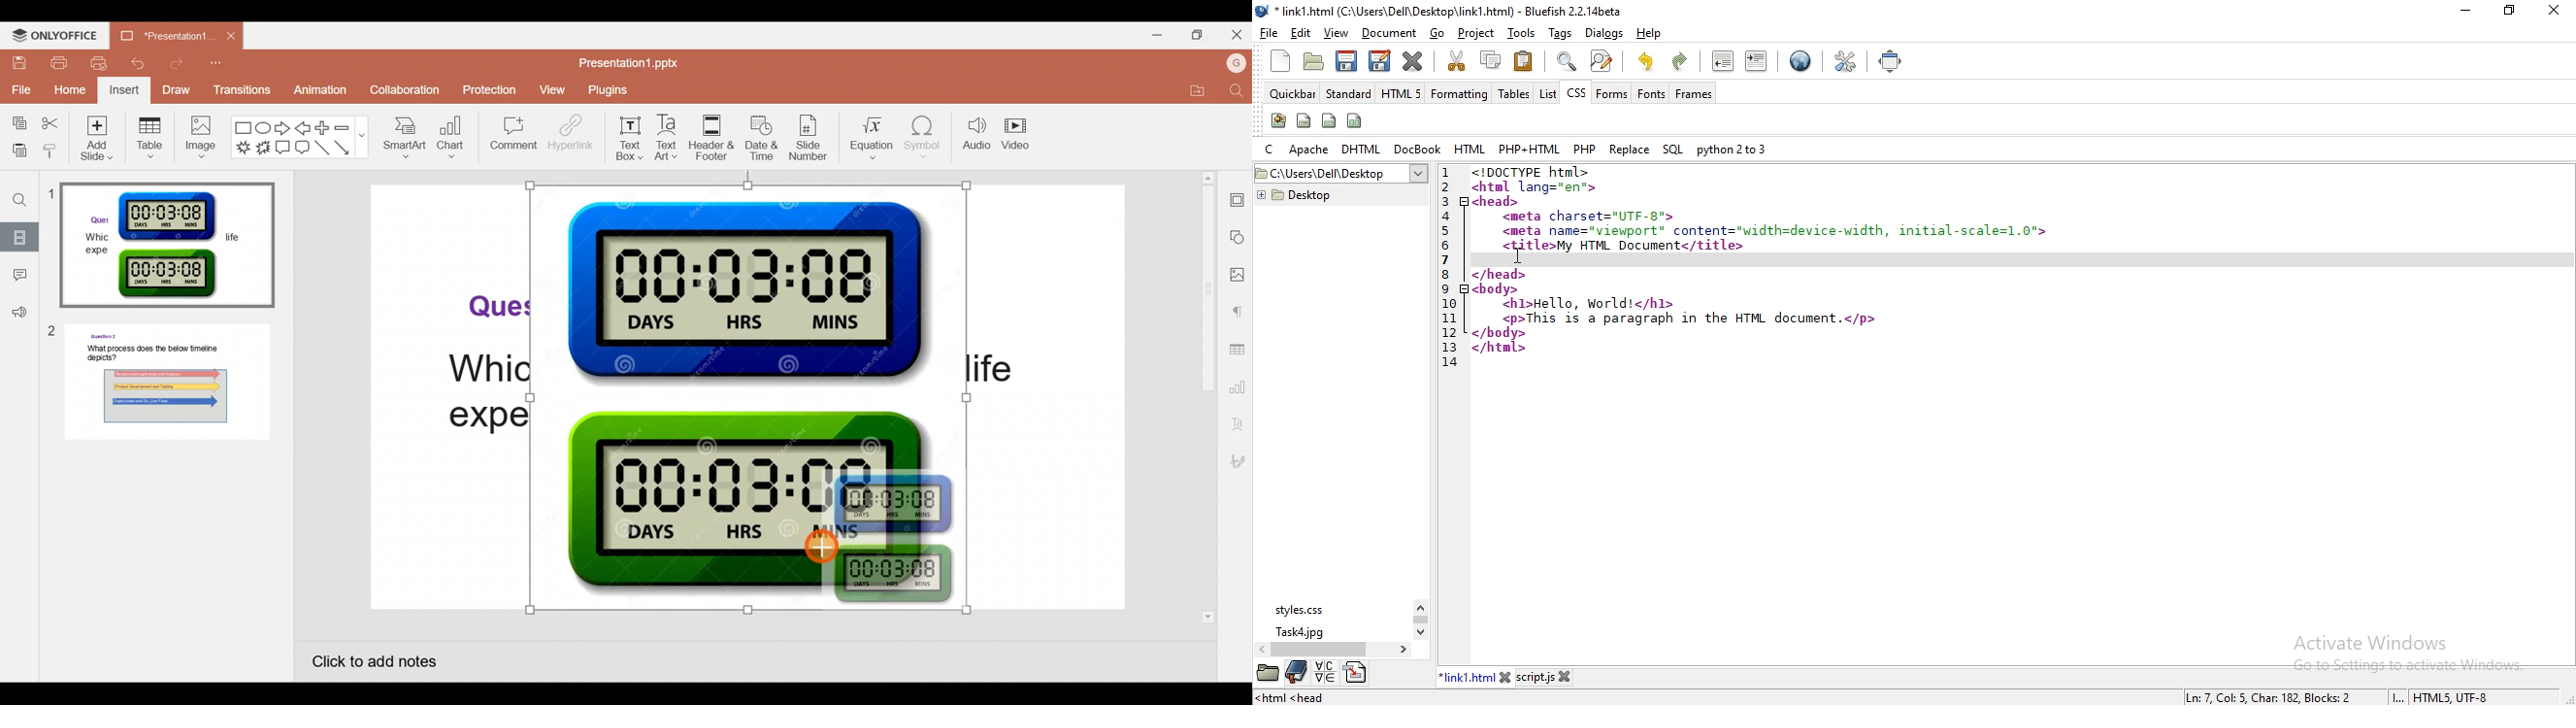  What do you see at coordinates (1296, 671) in the screenshot?
I see `bookmark` at bounding box center [1296, 671].